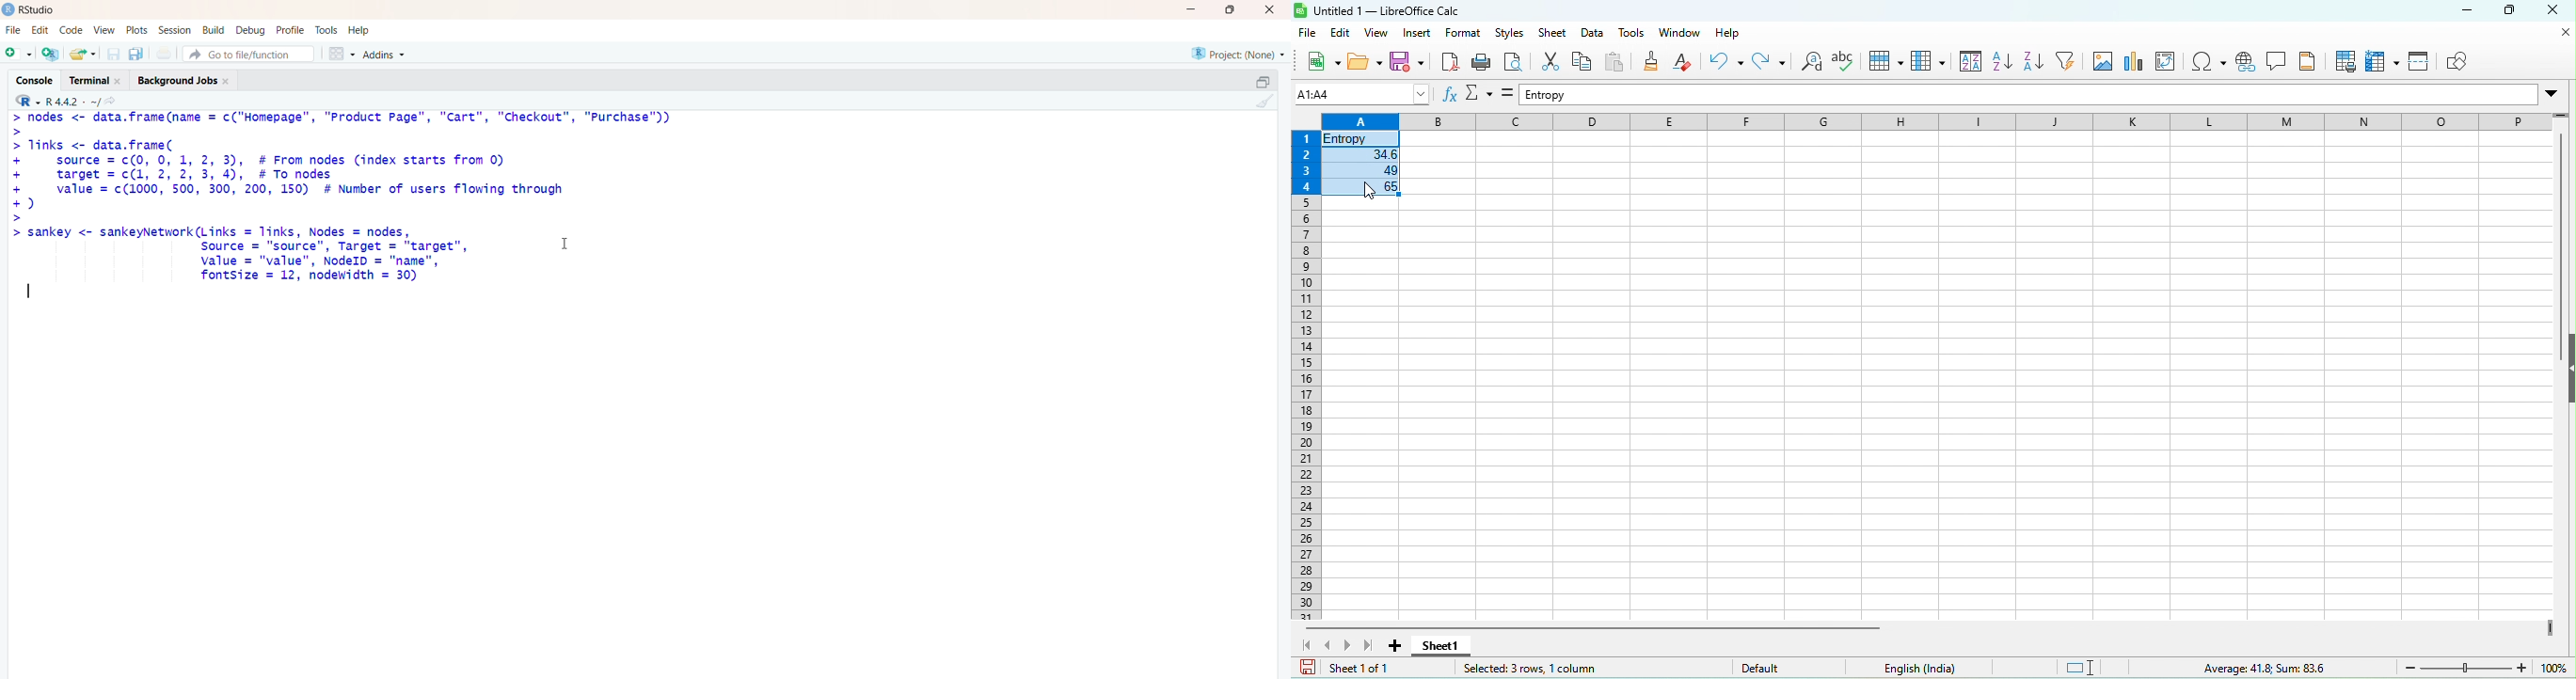  What do you see at coordinates (249, 54) in the screenshot?
I see `go to file function` at bounding box center [249, 54].